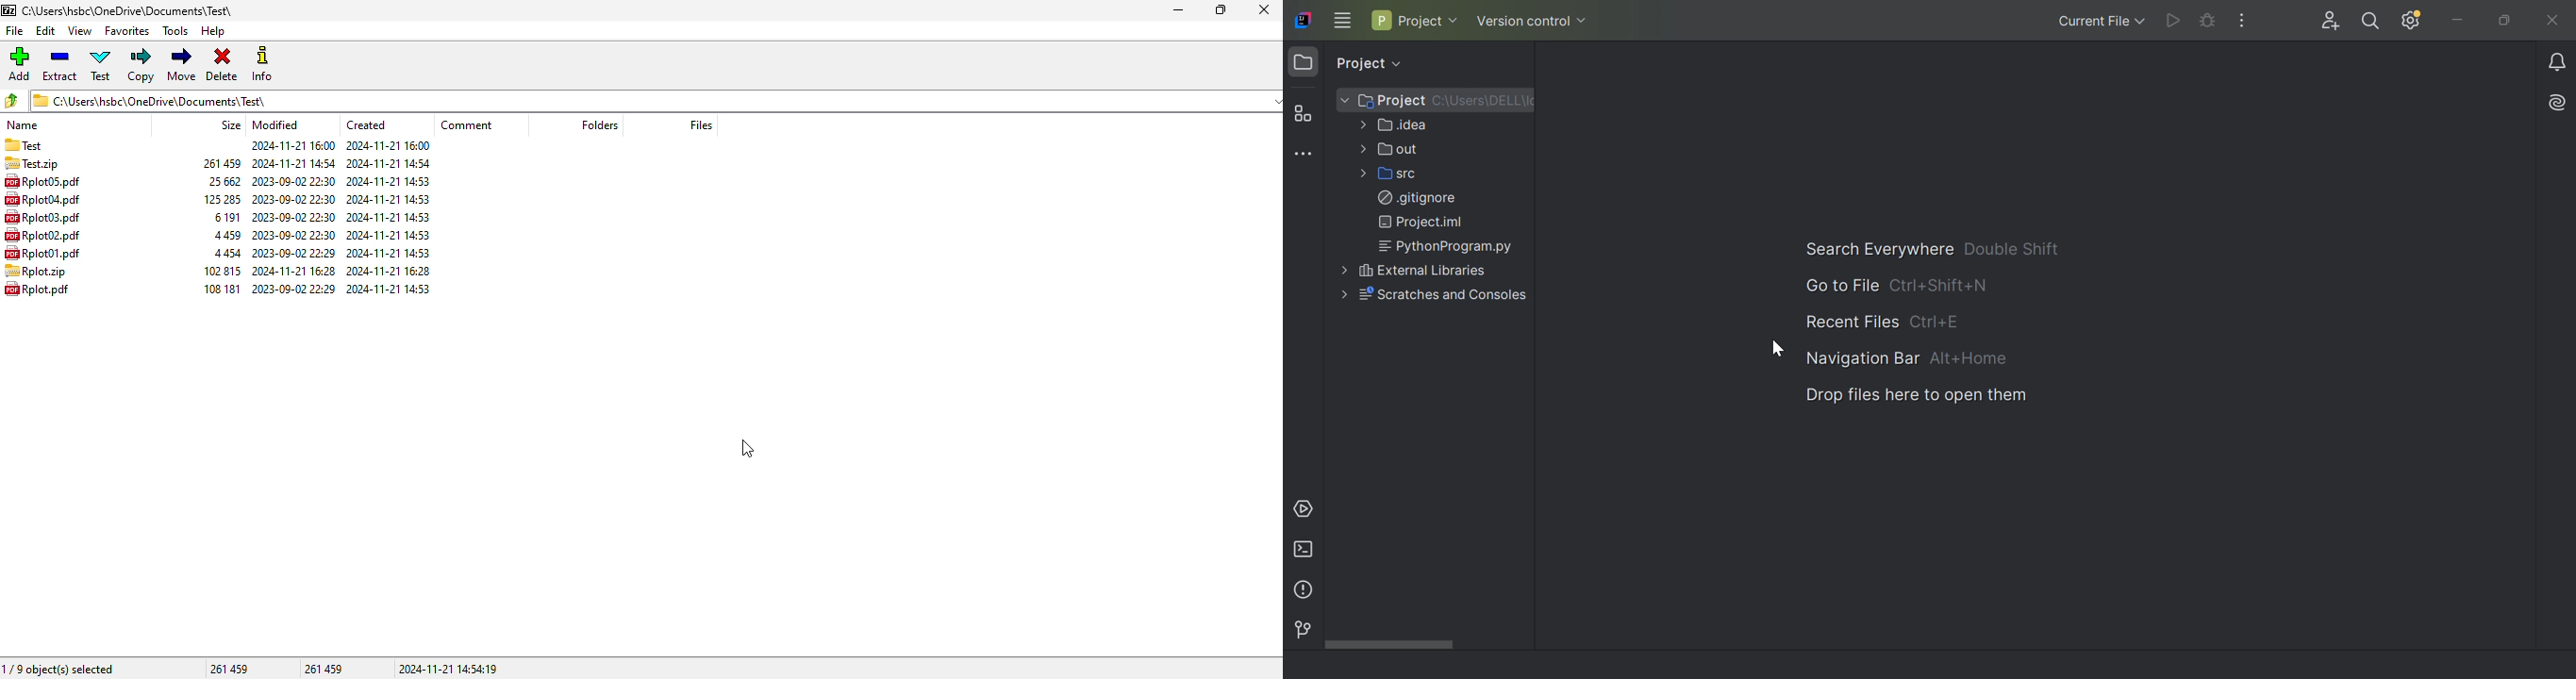 Image resolution: width=2576 pixels, height=700 pixels. Describe the element at coordinates (1343, 20) in the screenshot. I see `Main menu` at that location.